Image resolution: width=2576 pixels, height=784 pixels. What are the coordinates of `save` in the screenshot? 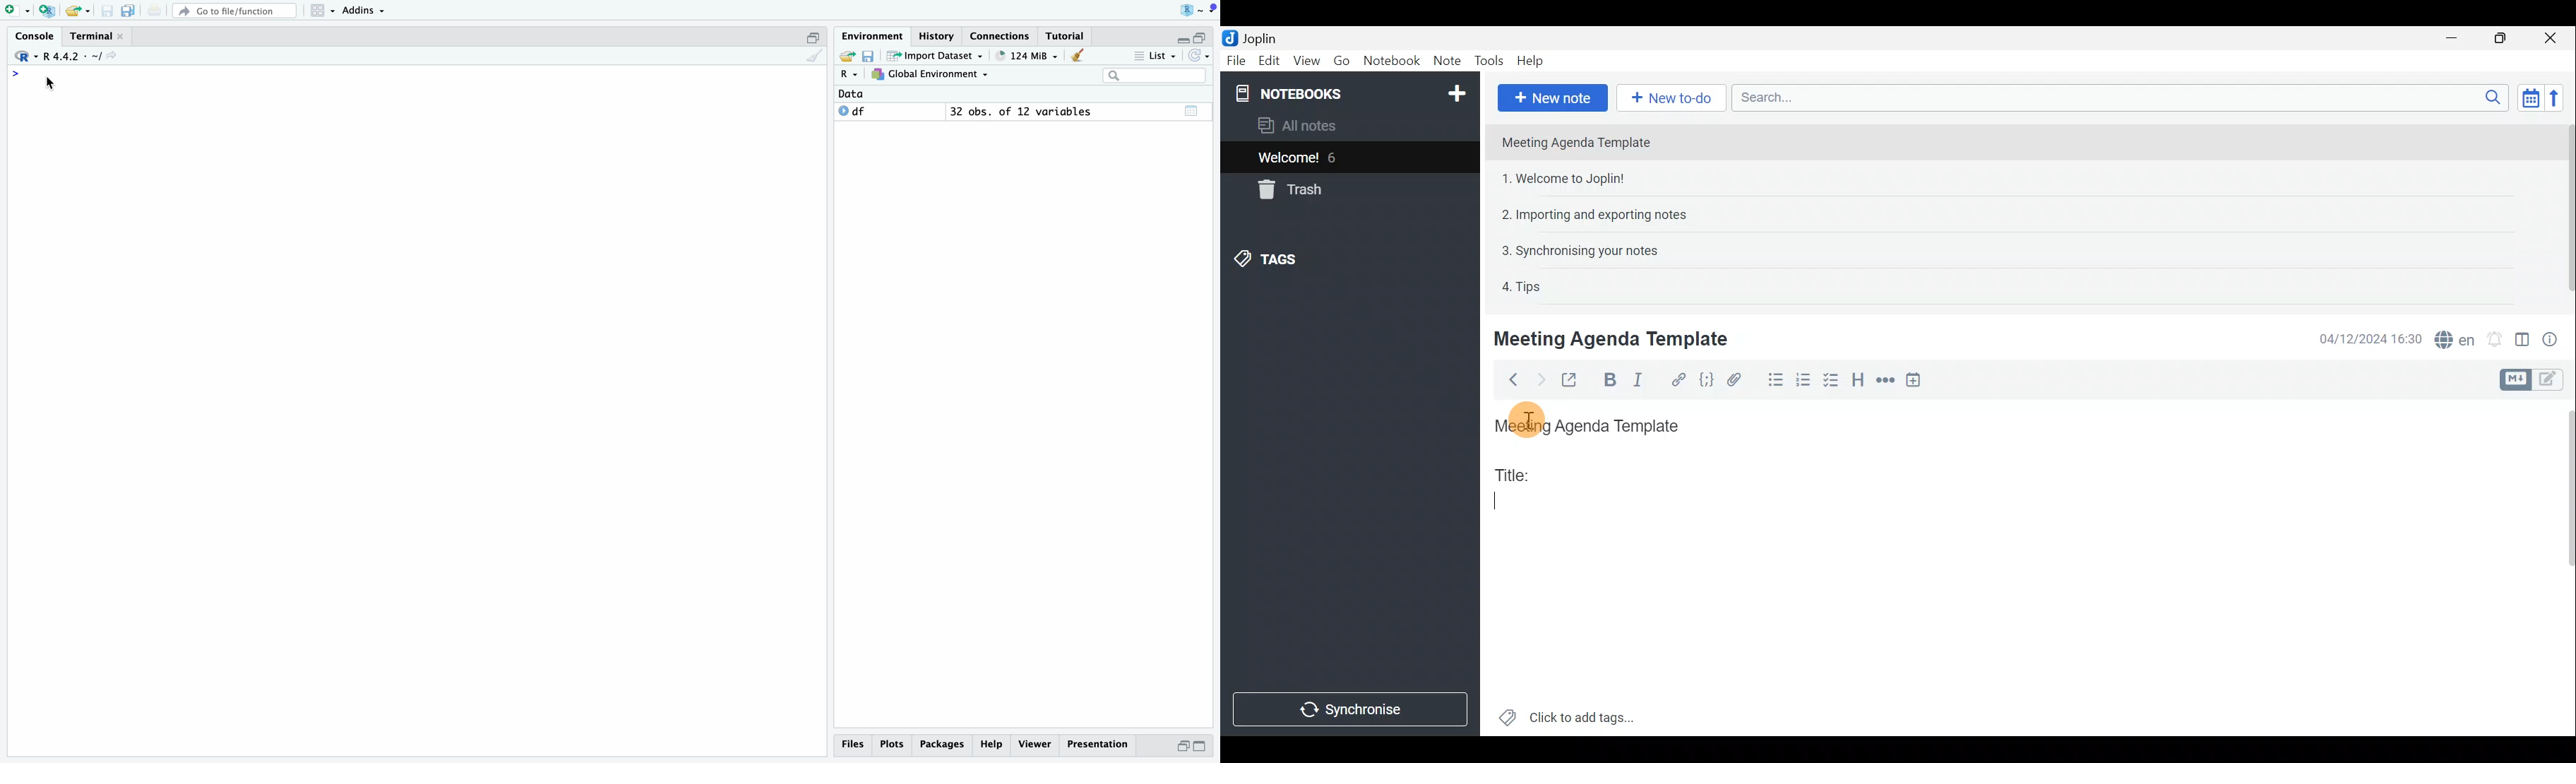 It's located at (870, 56).